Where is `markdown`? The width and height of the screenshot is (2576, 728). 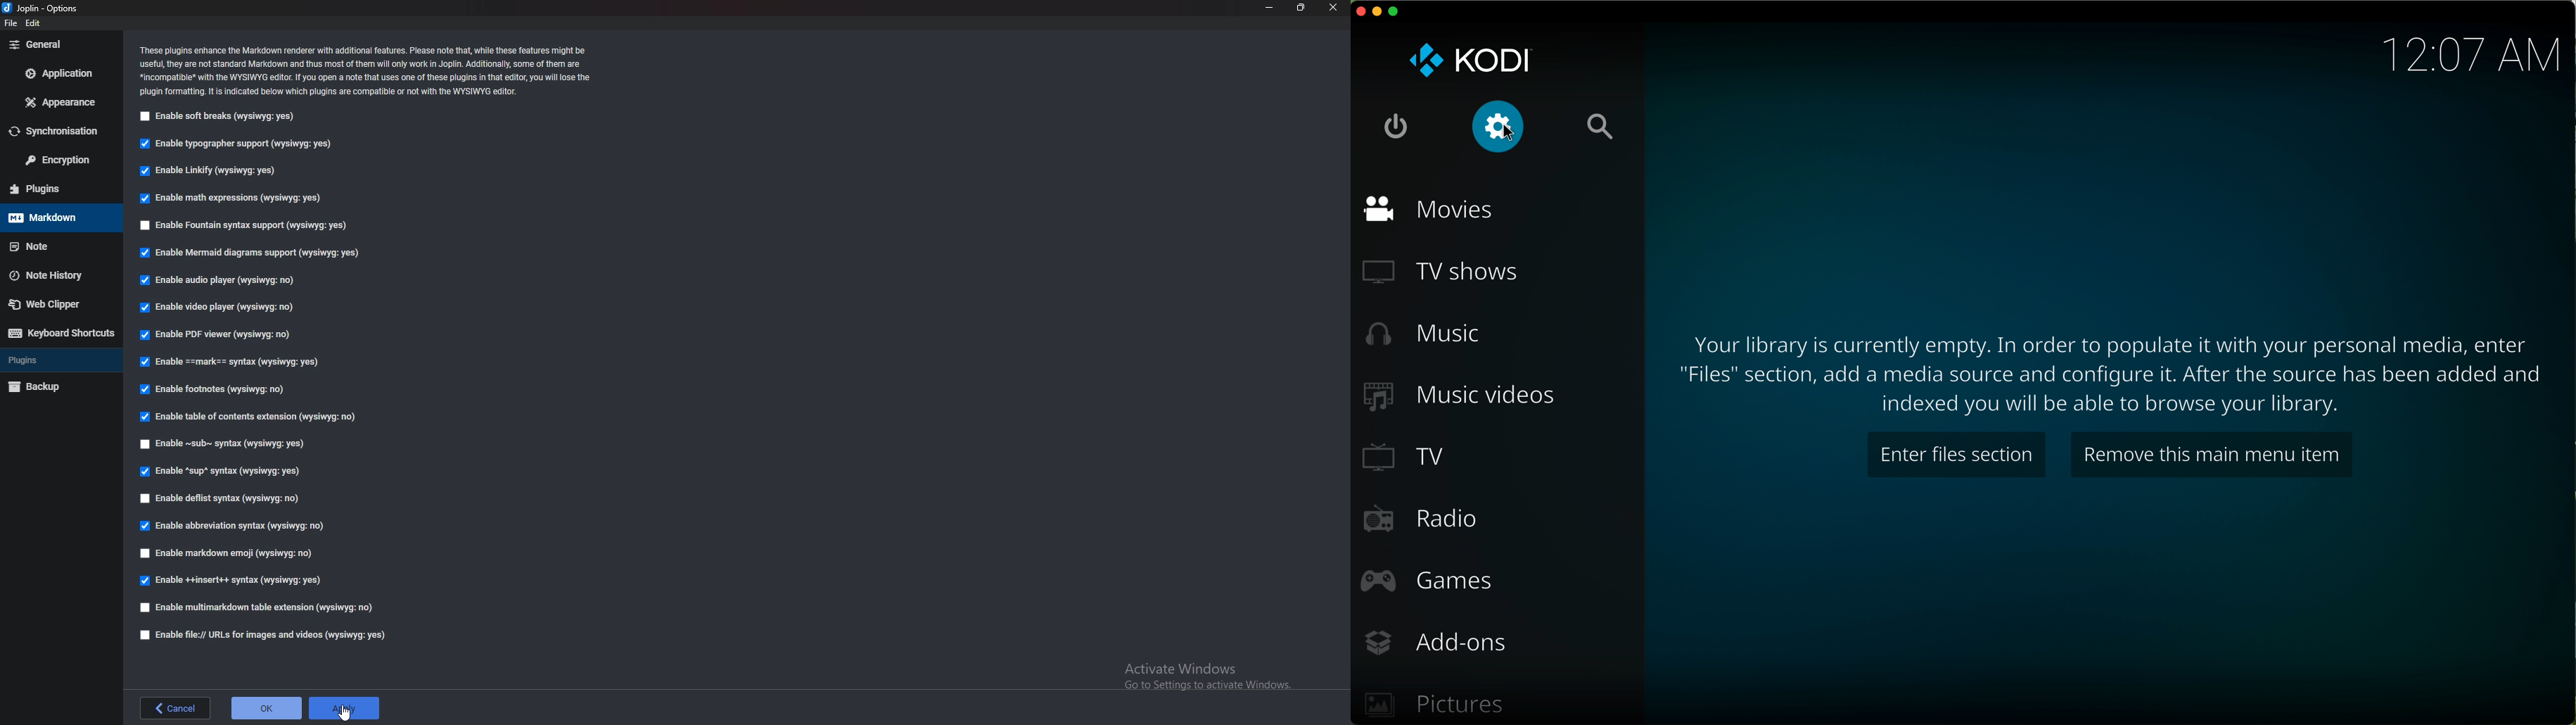
markdown is located at coordinates (55, 218).